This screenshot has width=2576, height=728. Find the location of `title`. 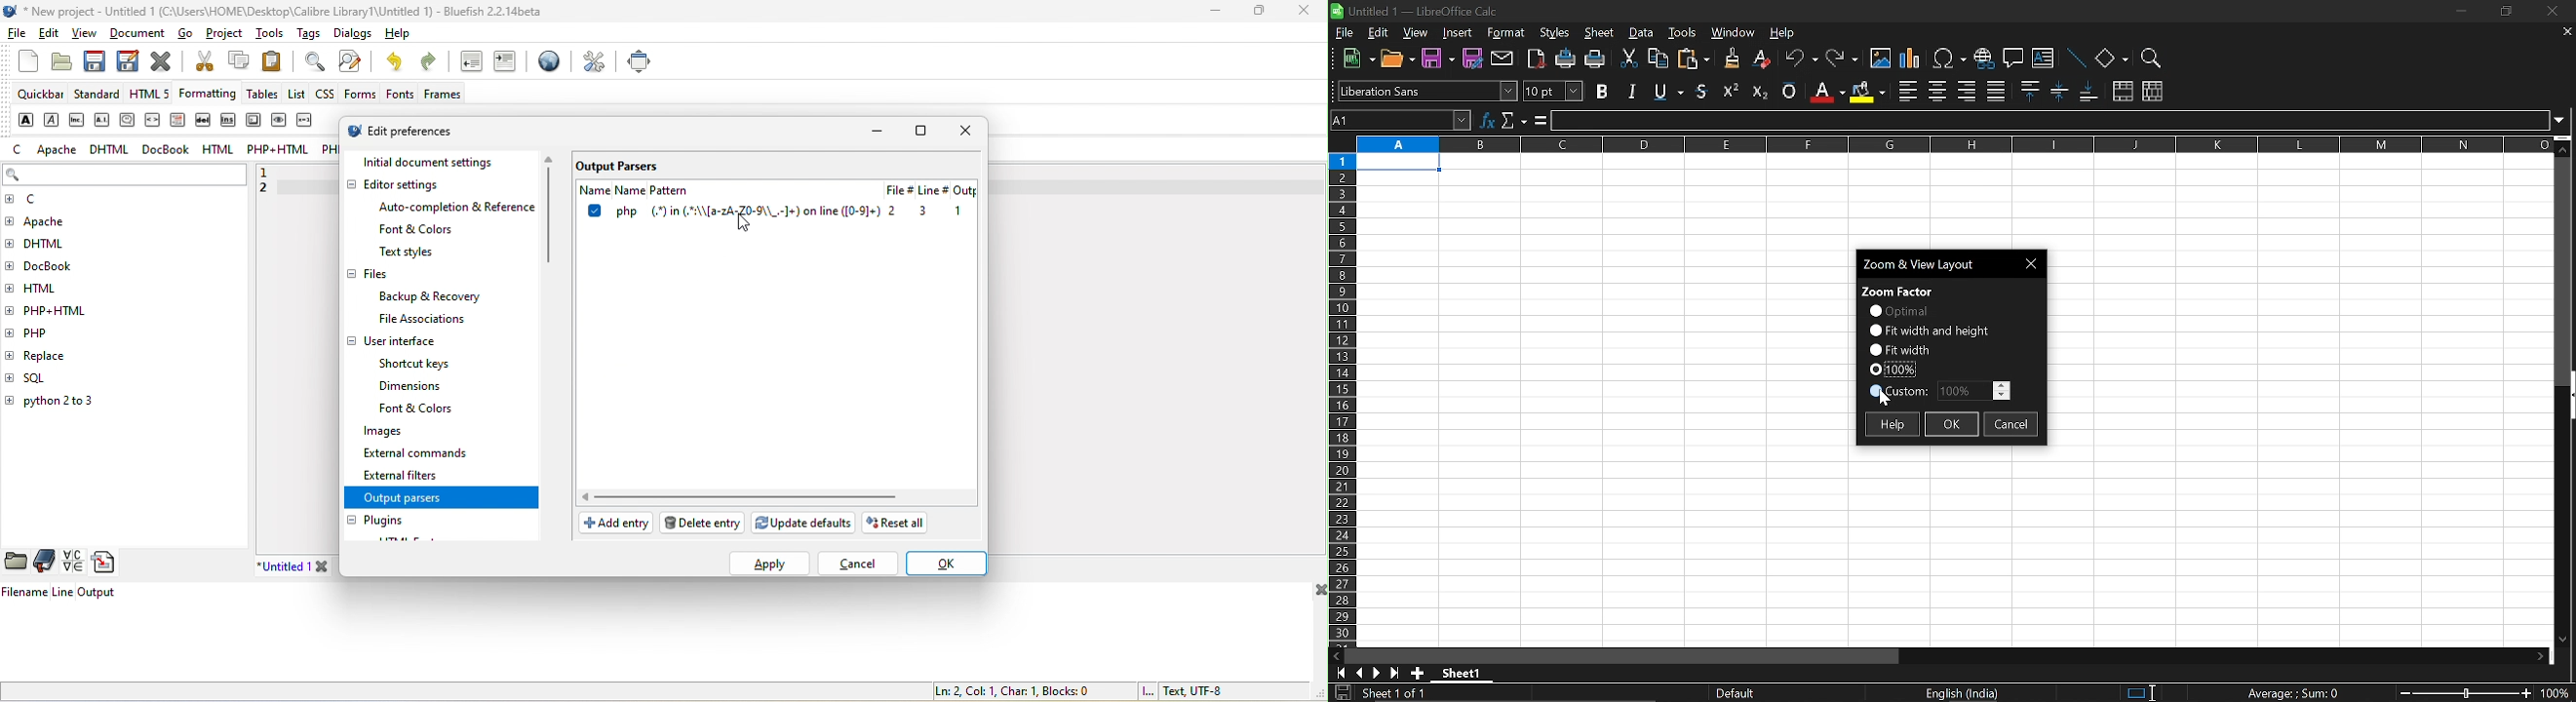

title is located at coordinates (274, 10).